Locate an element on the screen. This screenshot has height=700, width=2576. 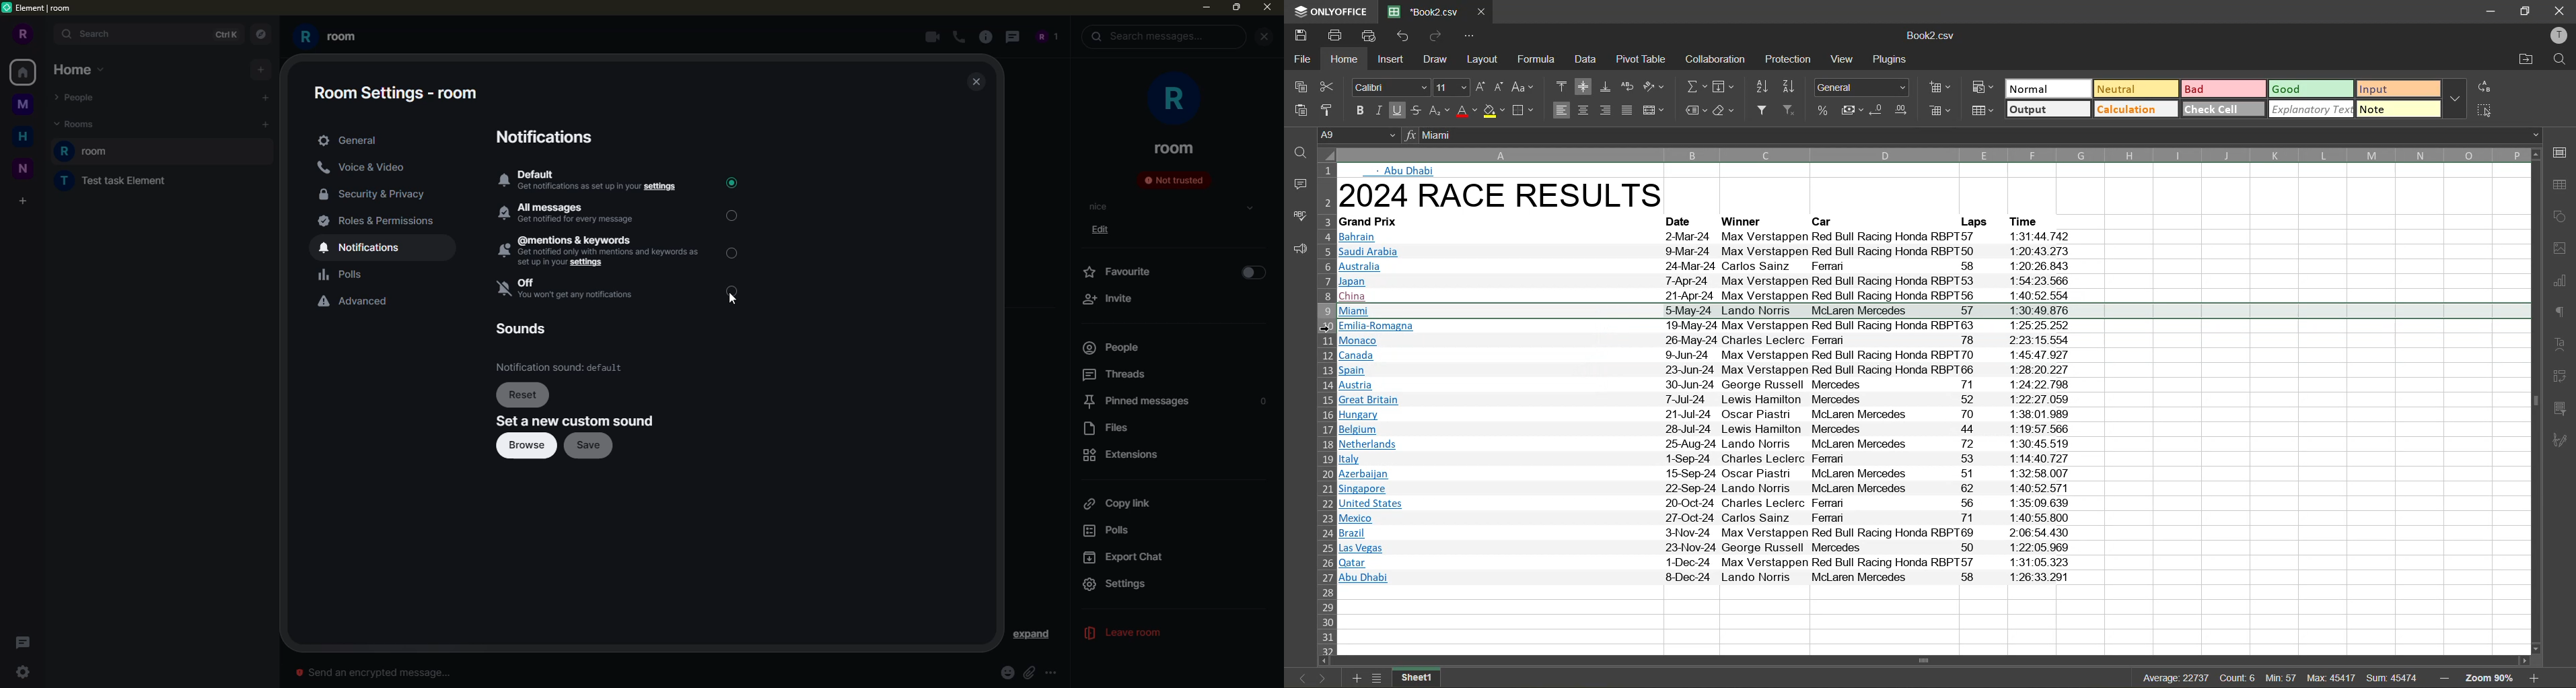
field is located at coordinates (1724, 86).